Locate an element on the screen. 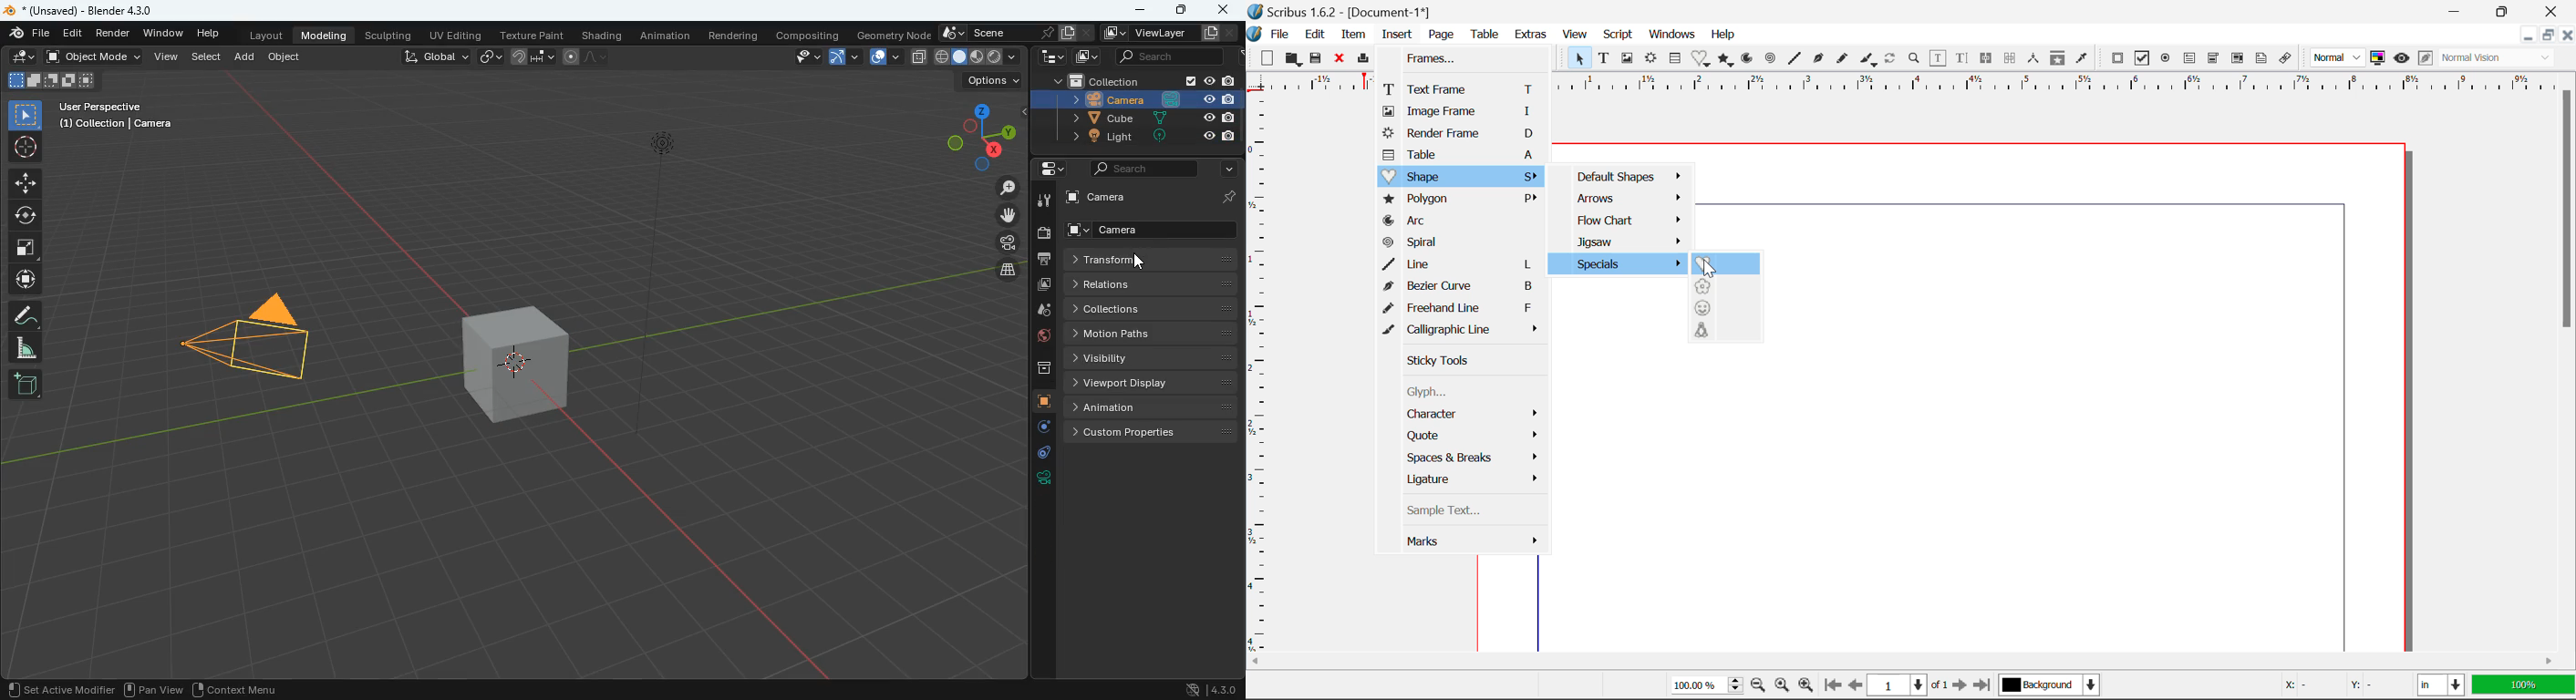 The height and width of the screenshot is (700, 2576). Pdf Combobox is located at coordinates (2215, 60).